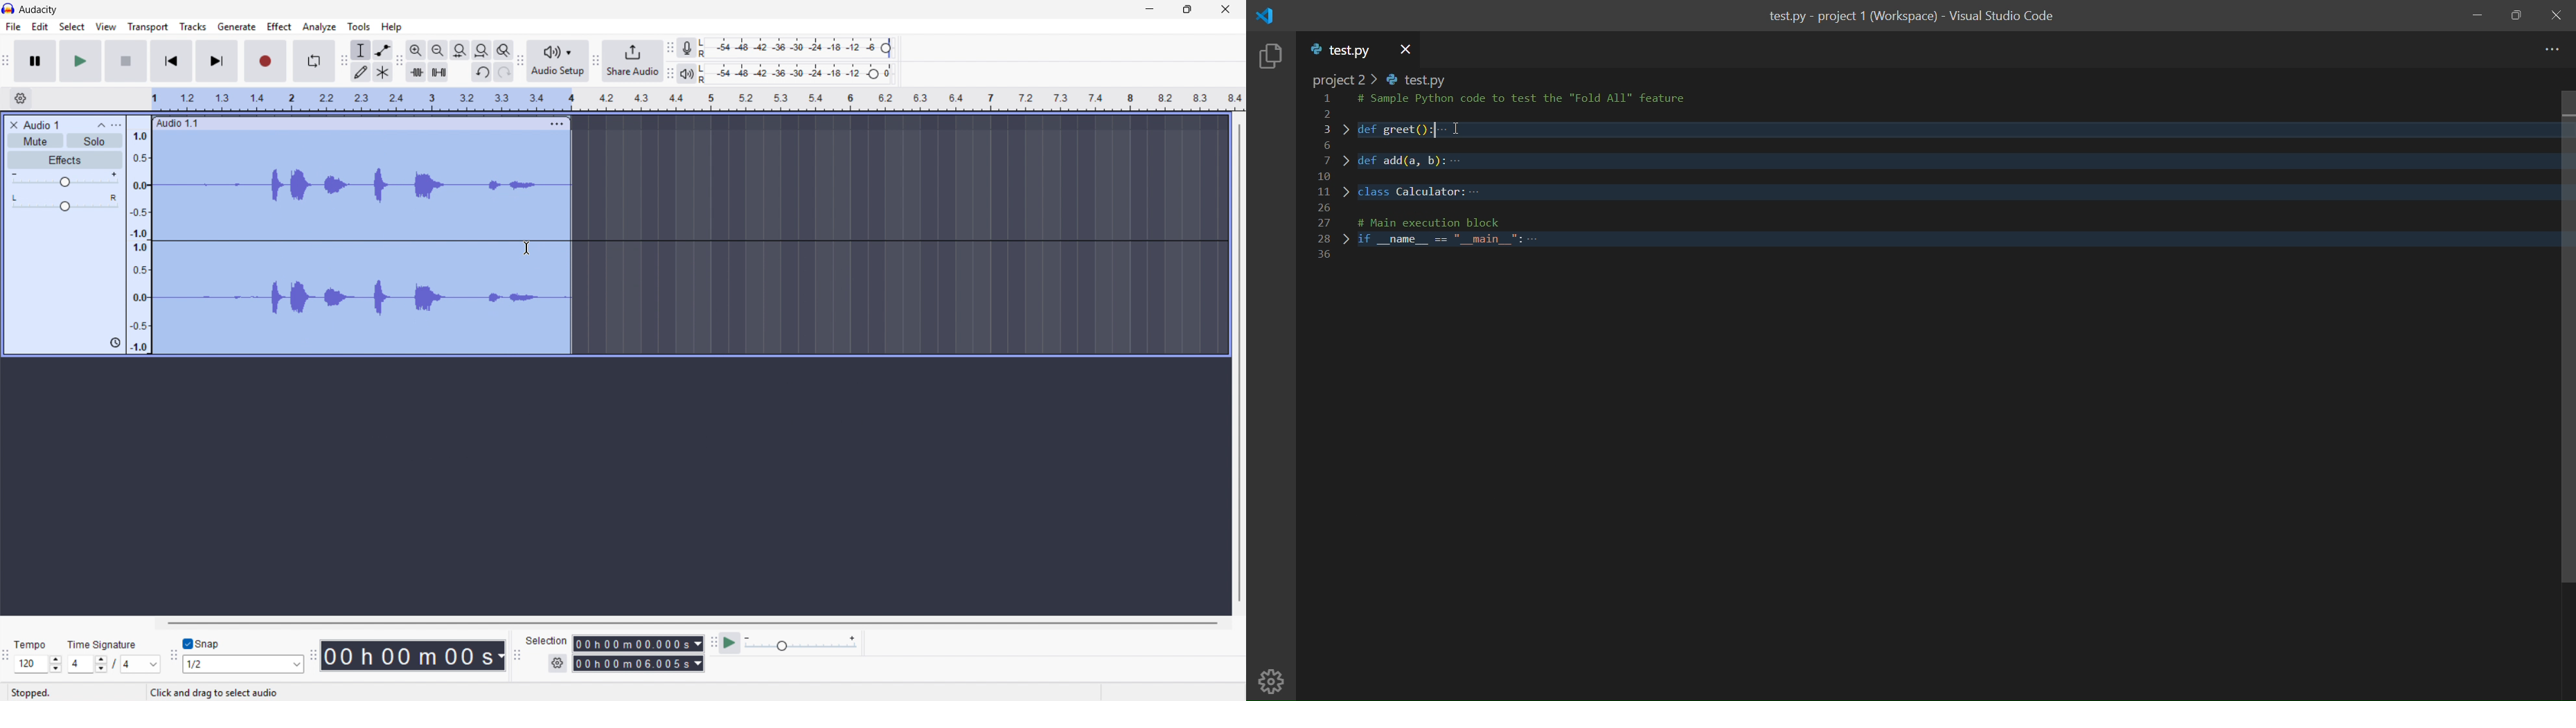 The image size is (2576, 728). Describe the element at coordinates (558, 663) in the screenshot. I see `Selection settings` at that location.